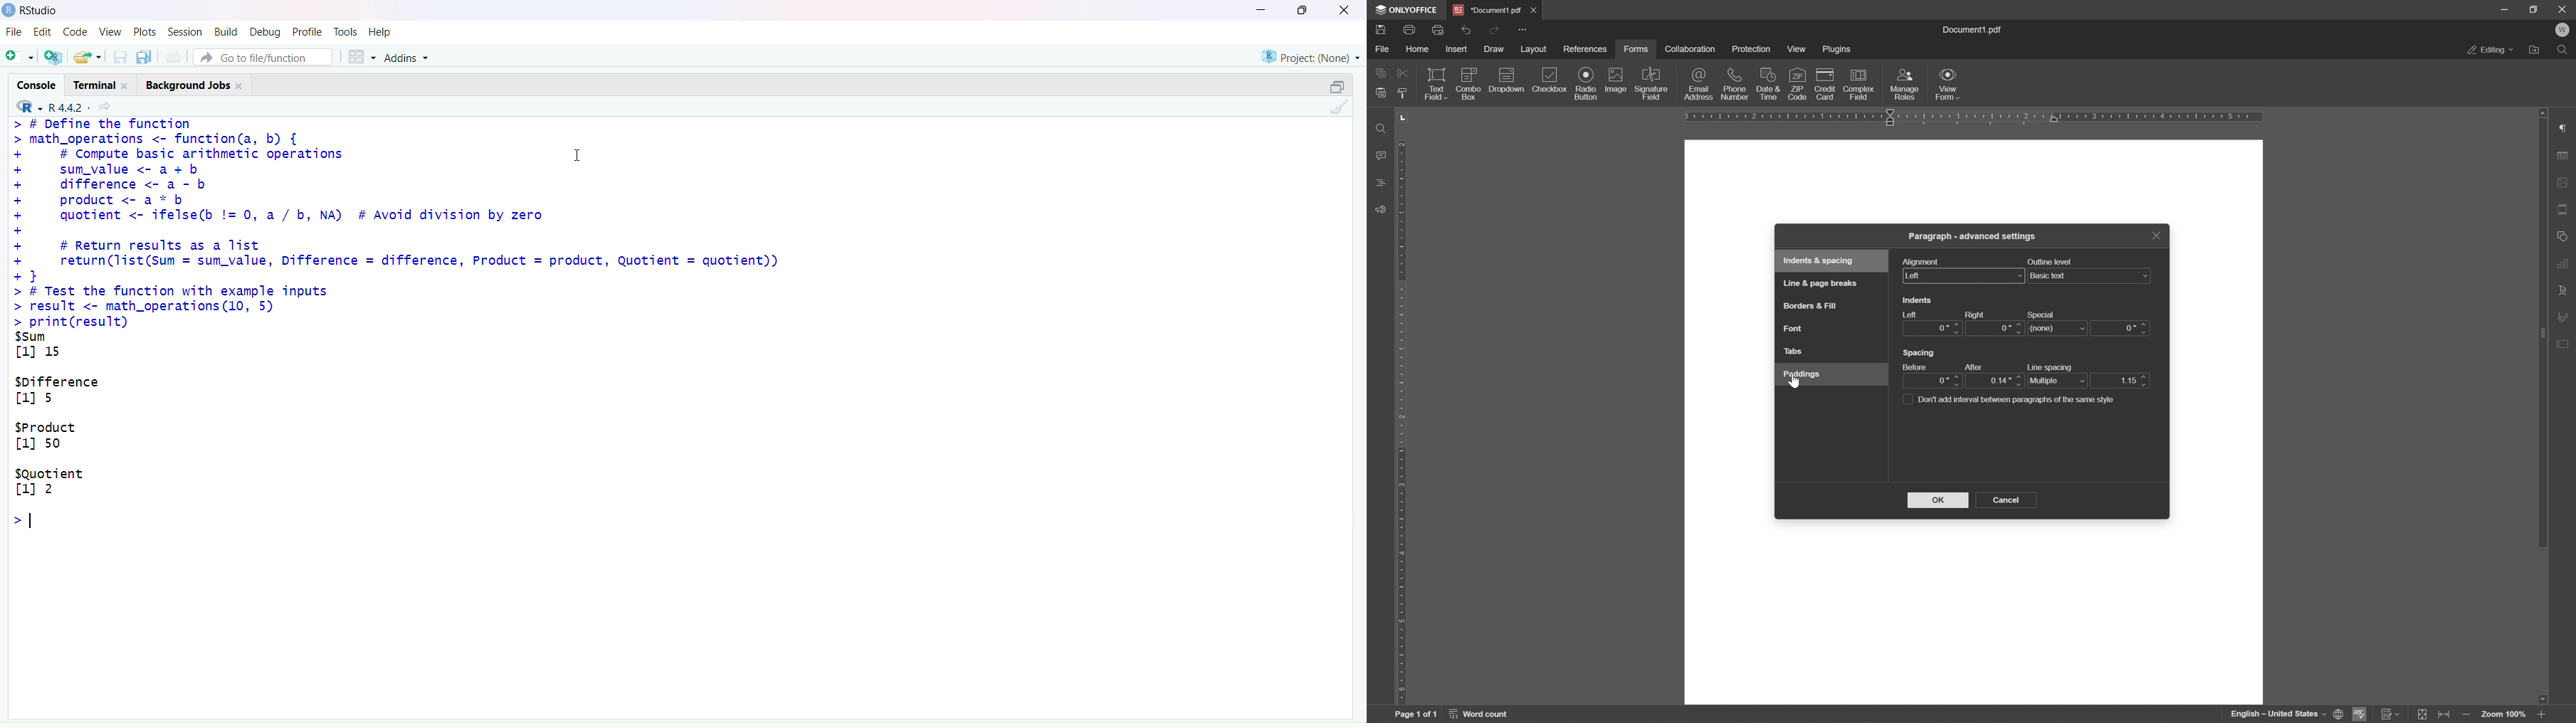 The height and width of the screenshot is (728, 2576). What do you see at coordinates (2120, 379) in the screenshot?
I see `1.15` at bounding box center [2120, 379].